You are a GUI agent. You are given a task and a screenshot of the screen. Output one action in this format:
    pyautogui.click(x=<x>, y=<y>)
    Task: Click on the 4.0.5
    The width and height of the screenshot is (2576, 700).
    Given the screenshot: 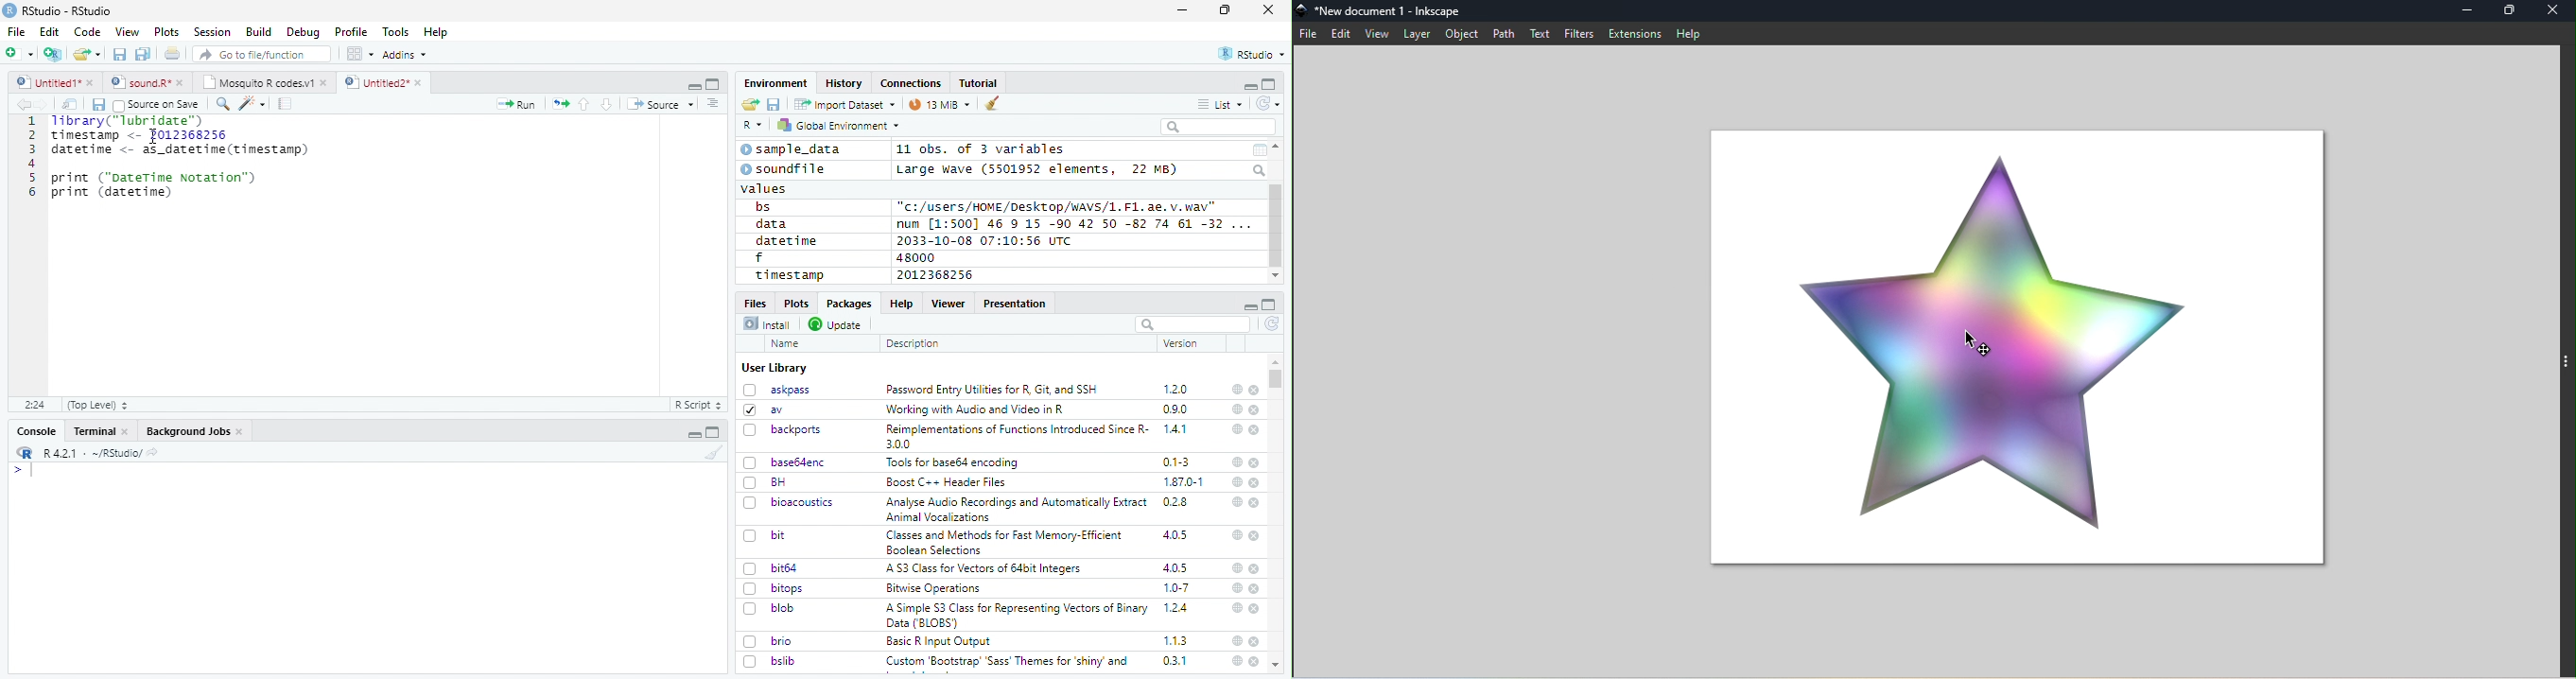 What is the action you would take?
    pyautogui.click(x=1175, y=535)
    